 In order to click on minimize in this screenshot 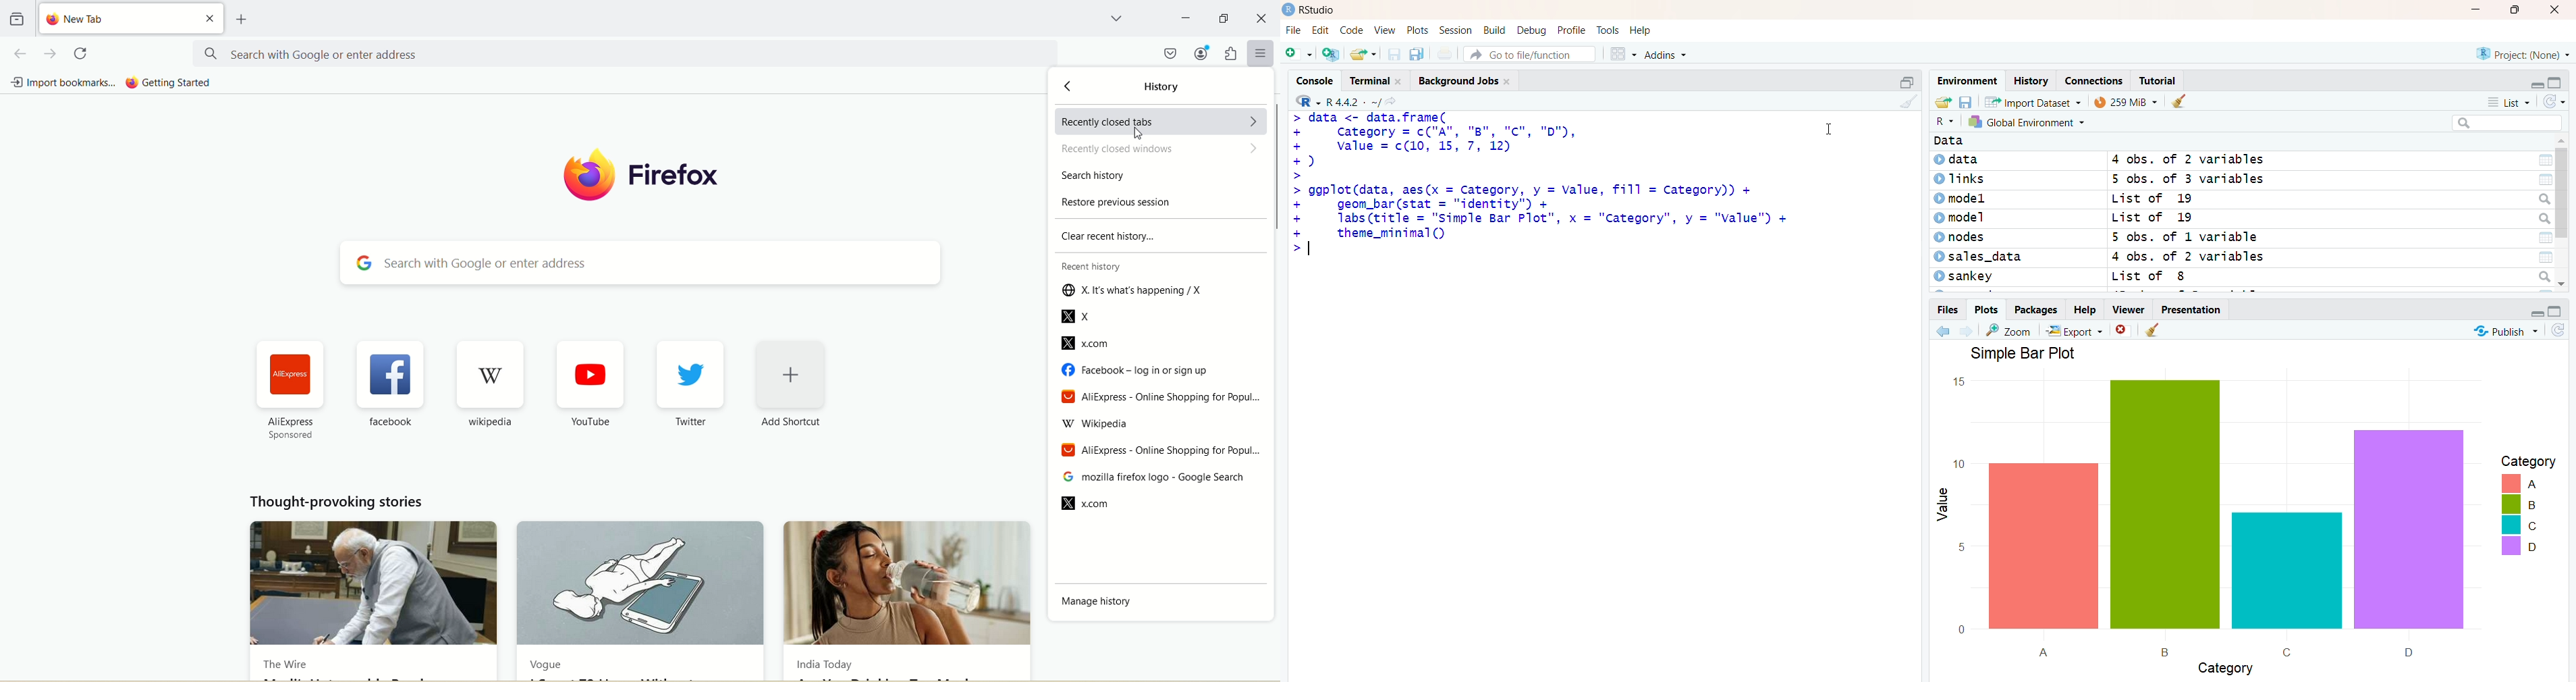, I will do `click(2480, 9)`.